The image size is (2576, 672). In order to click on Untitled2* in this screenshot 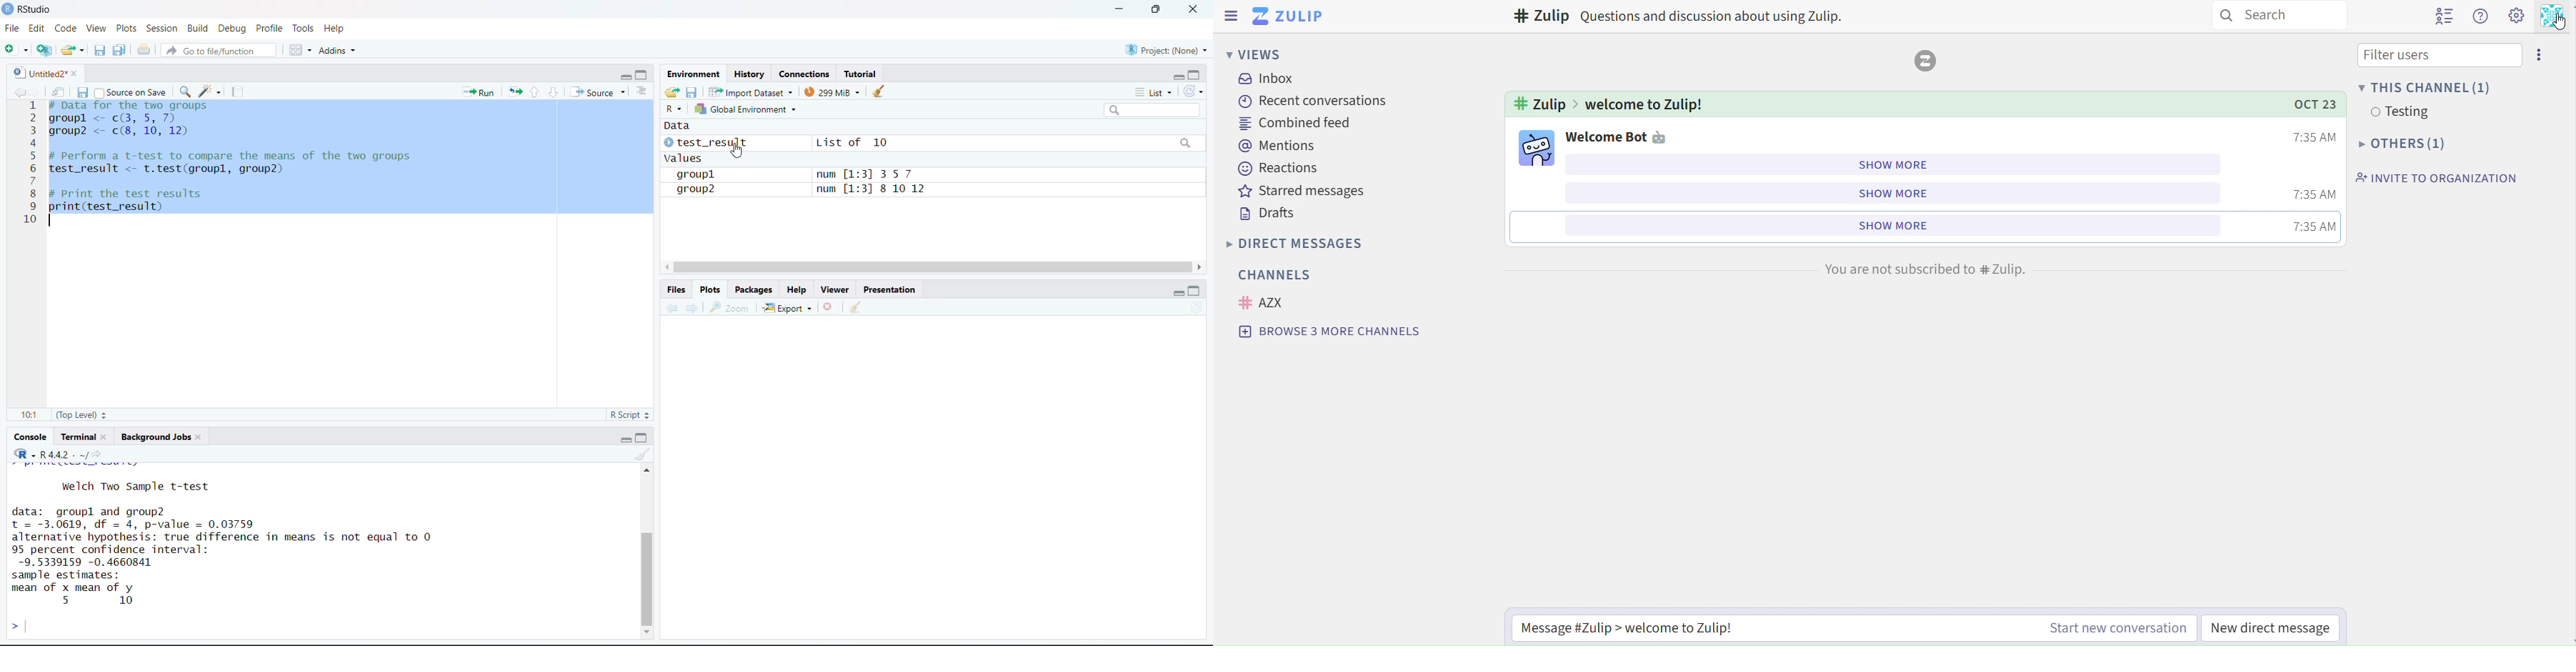, I will do `click(38, 74)`.